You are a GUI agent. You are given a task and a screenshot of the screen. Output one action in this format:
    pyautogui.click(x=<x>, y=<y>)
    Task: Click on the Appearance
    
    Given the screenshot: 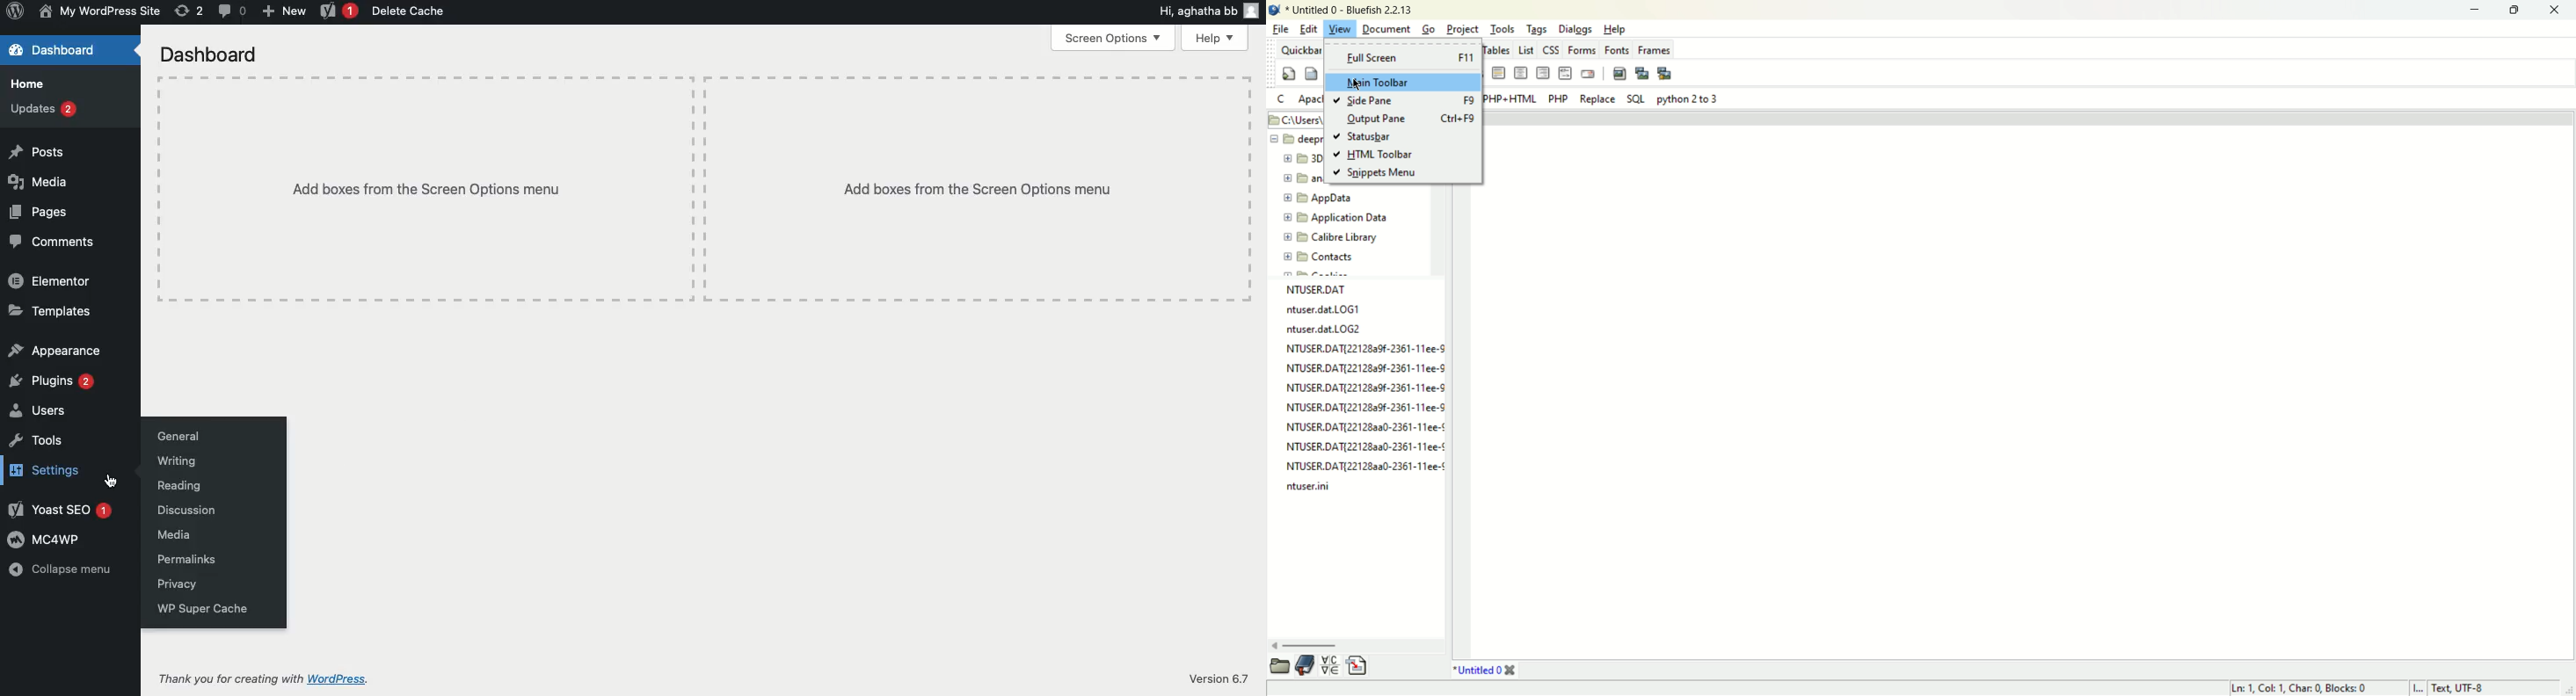 What is the action you would take?
    pyautogui.click(x=54, y=351)
    